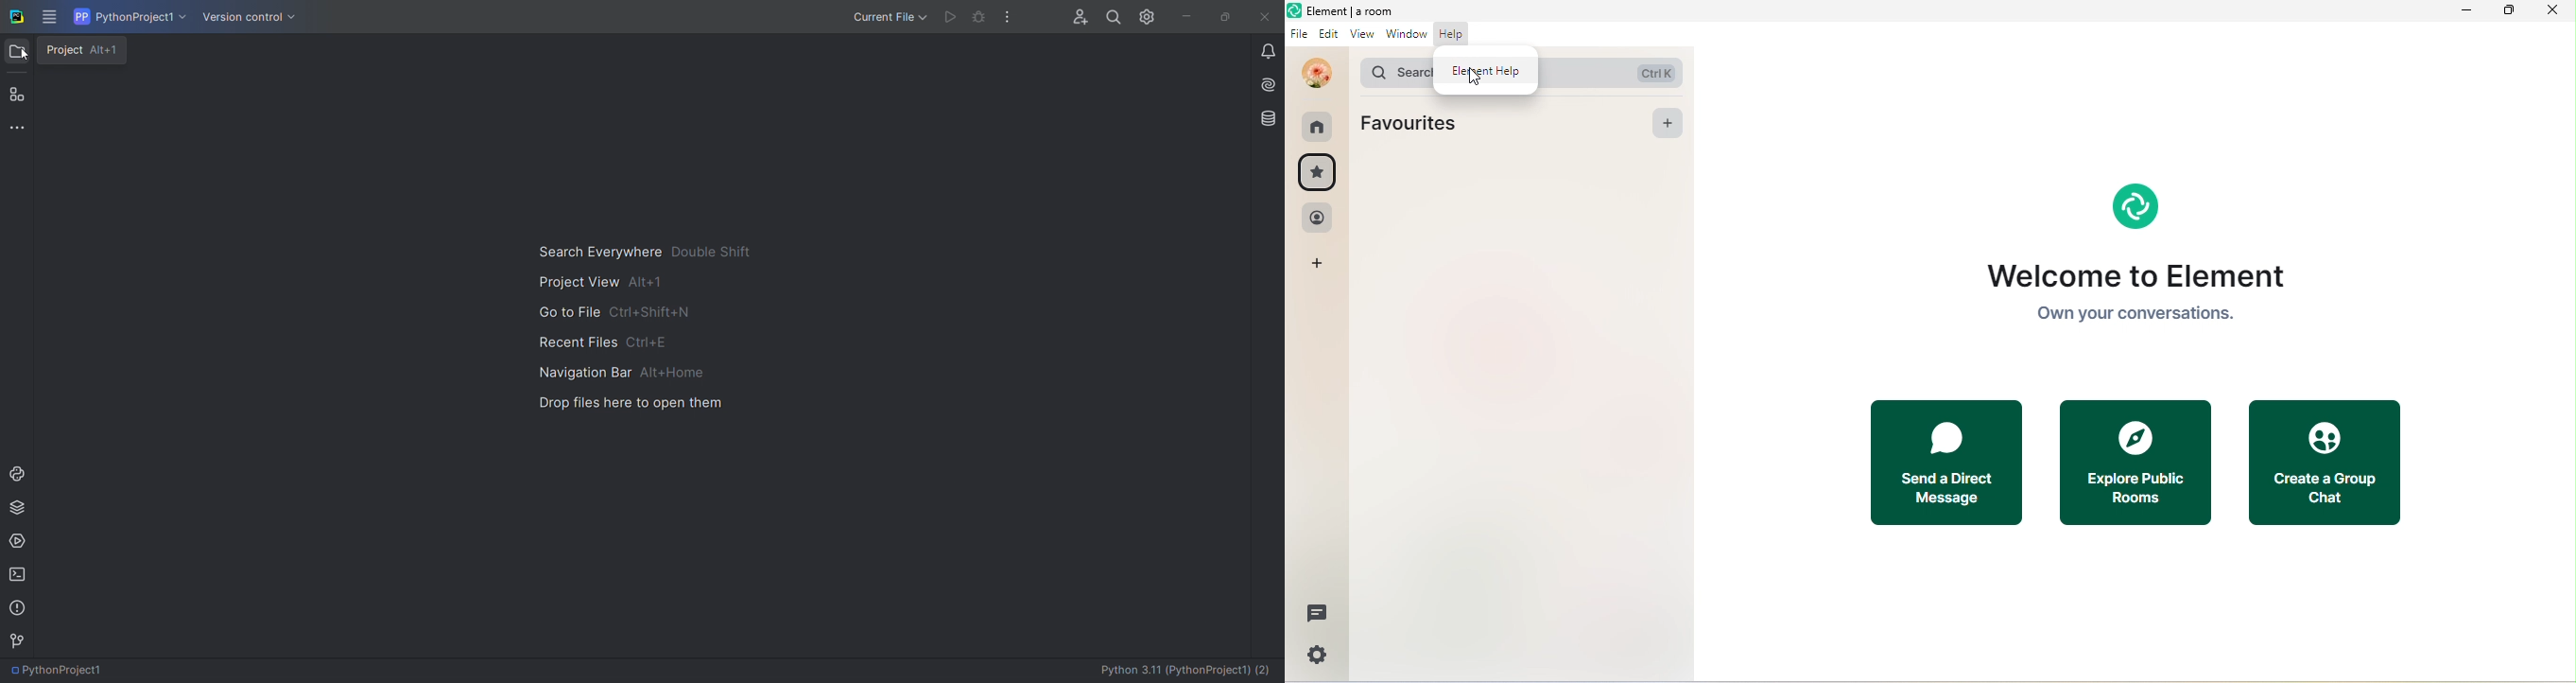 This screenshot has height=700, width=2576. What do you see at coordinates (1414, 122) in the screenshot?
I see `favourites` at bounding box center [1414, 122].